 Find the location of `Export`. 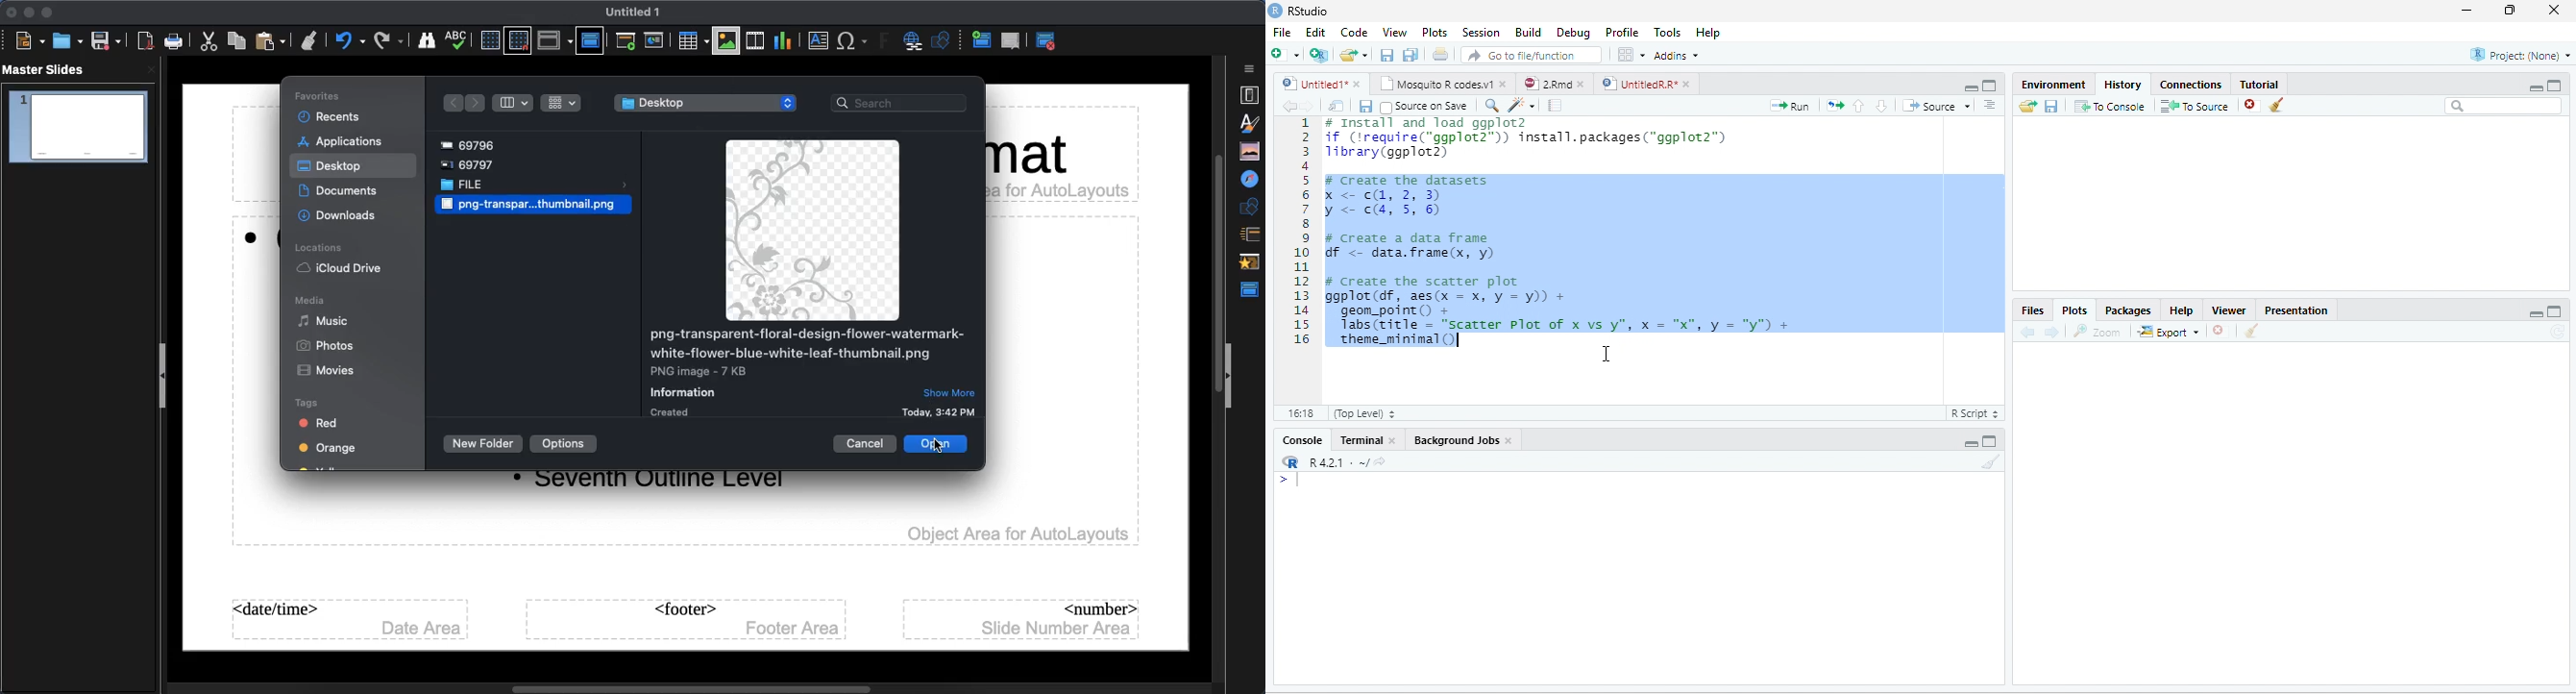

Export is located at coordinates (2168, 332).